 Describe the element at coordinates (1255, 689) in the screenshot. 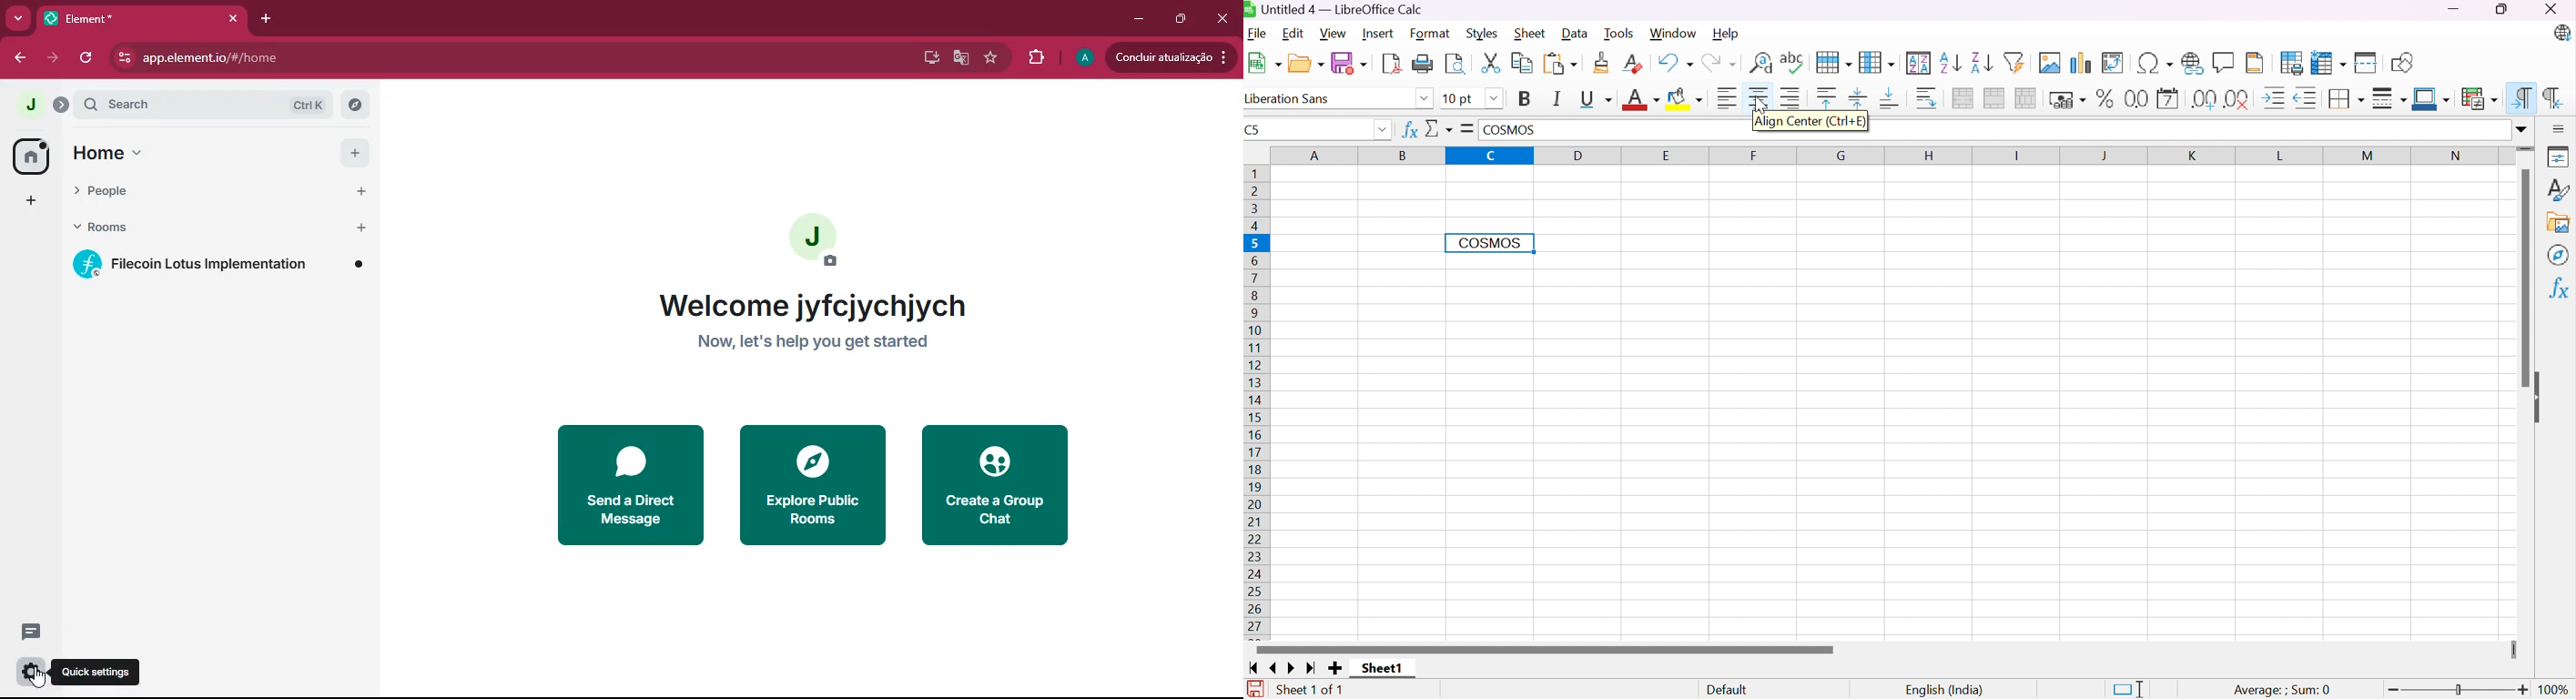

I see `The document has been modified. Click to save the document.` at that location.